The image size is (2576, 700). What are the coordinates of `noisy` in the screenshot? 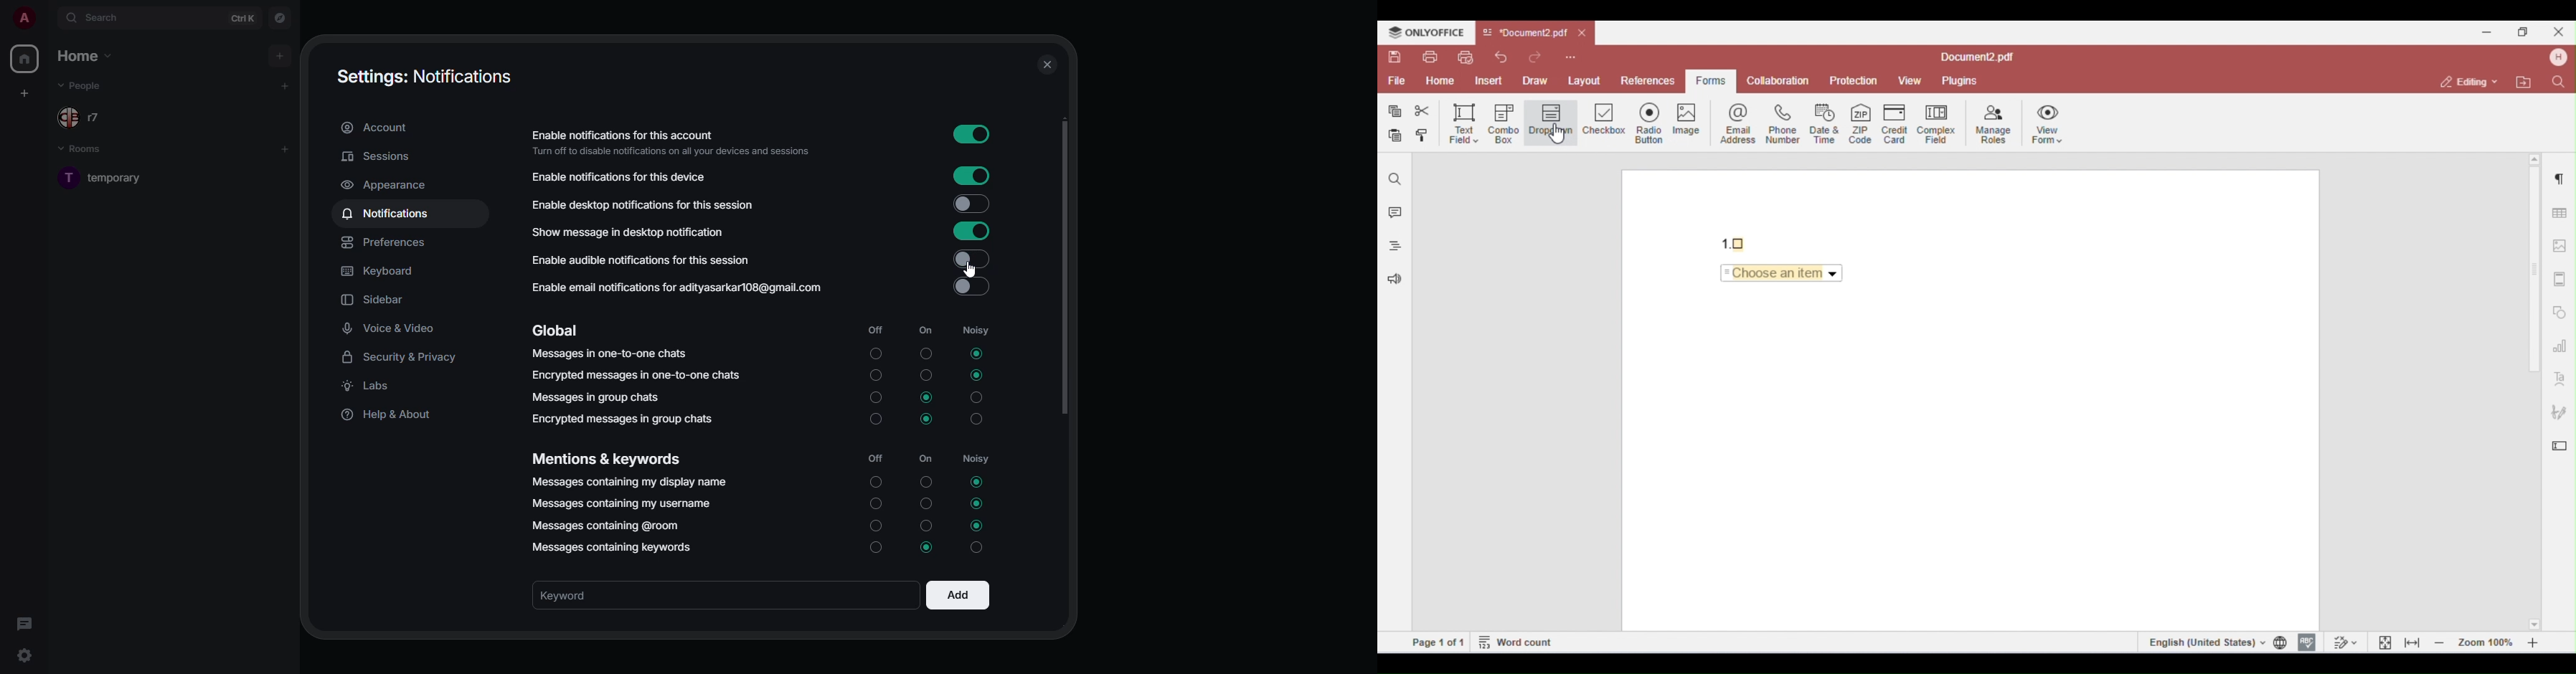 It's located at (976, 330).